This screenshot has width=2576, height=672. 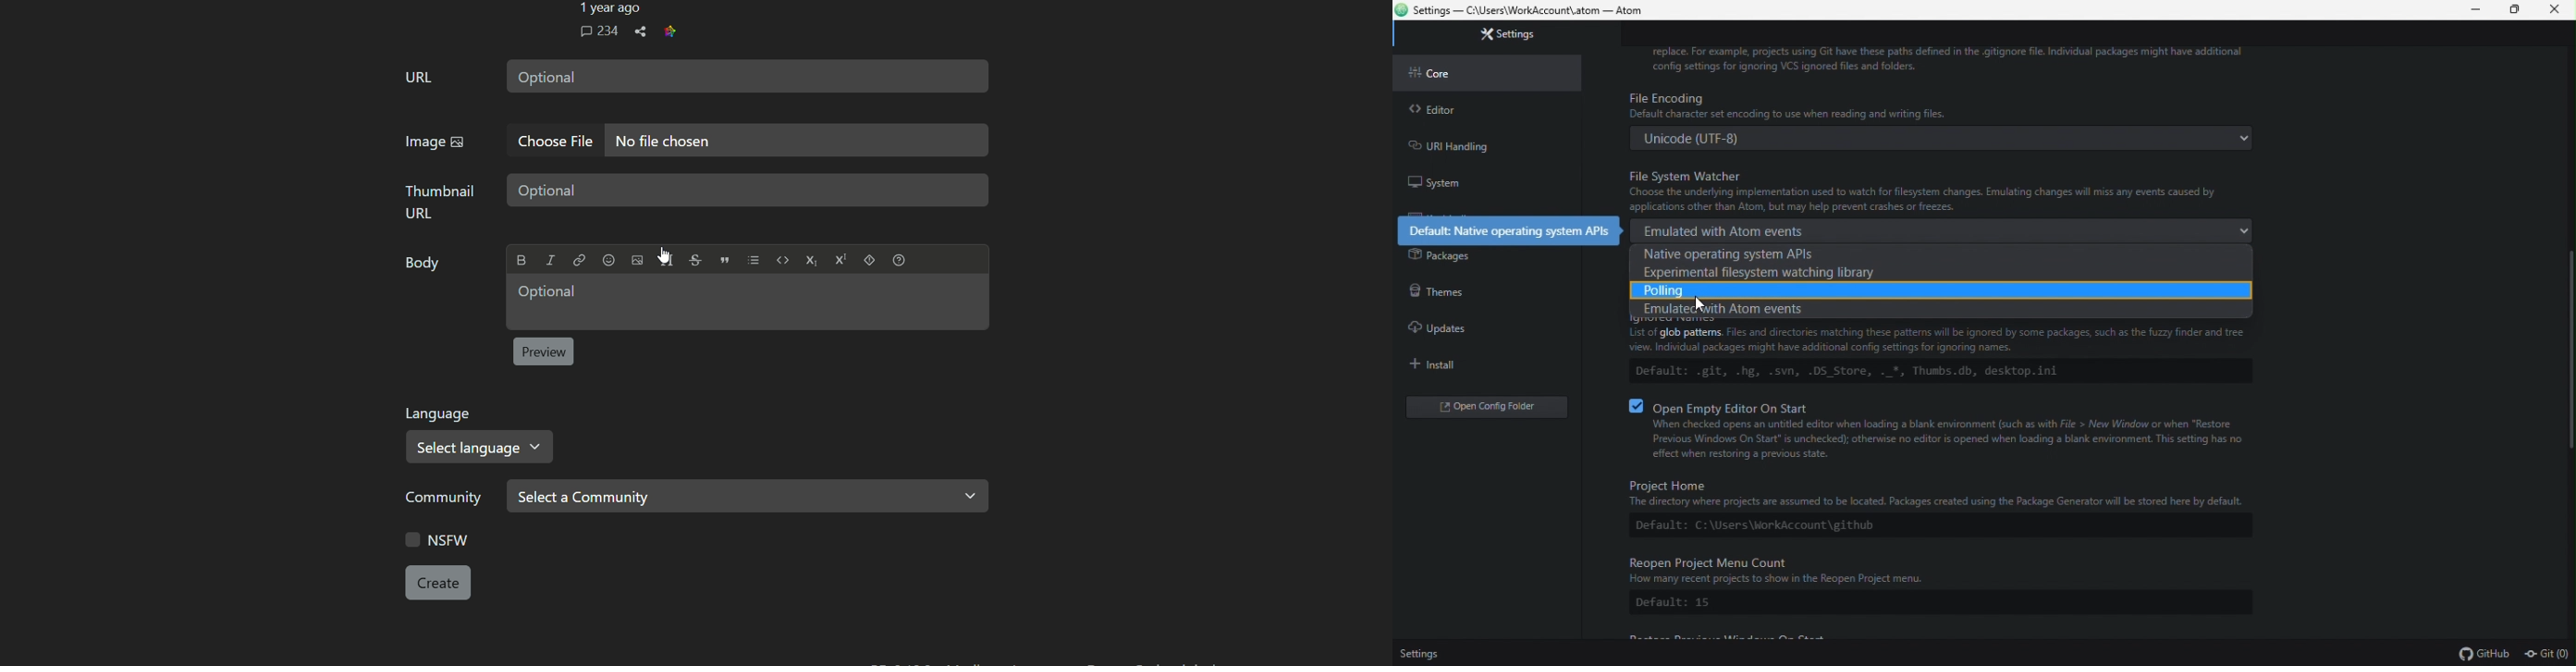 I want to click on Code, so click(x=783, y=259).